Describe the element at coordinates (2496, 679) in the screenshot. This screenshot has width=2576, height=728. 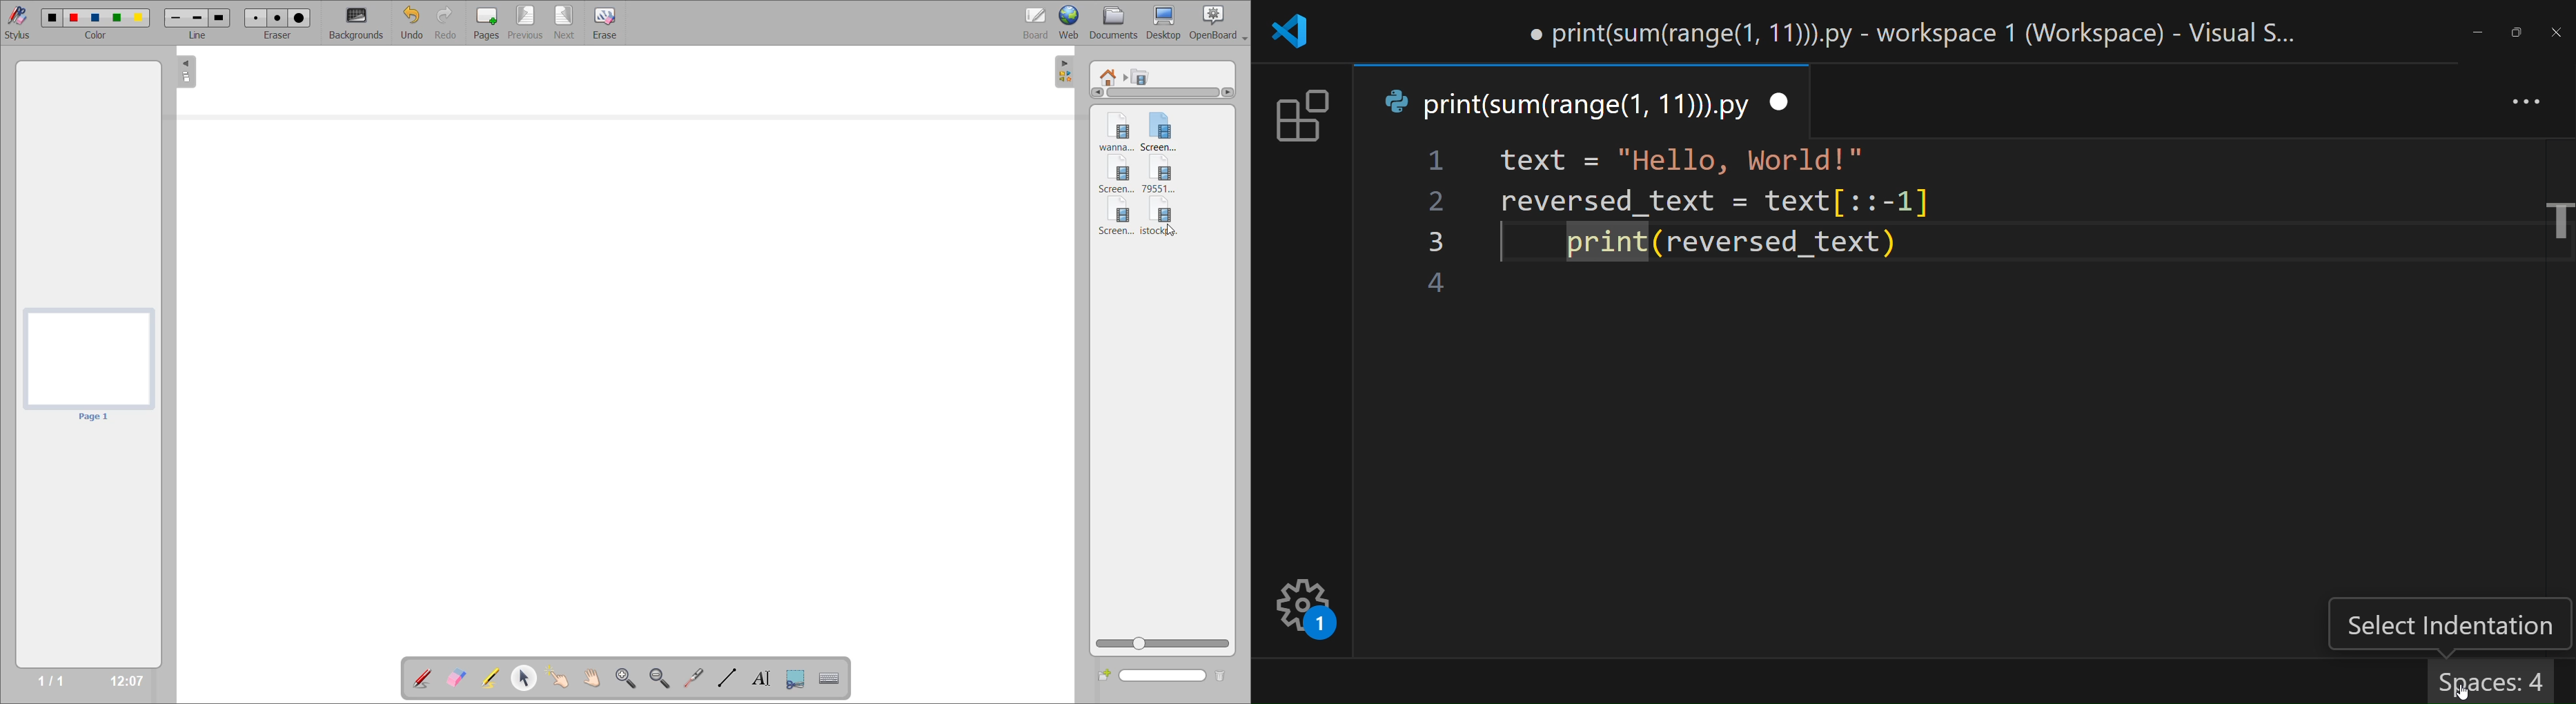
I see `spaces 4` at that location.